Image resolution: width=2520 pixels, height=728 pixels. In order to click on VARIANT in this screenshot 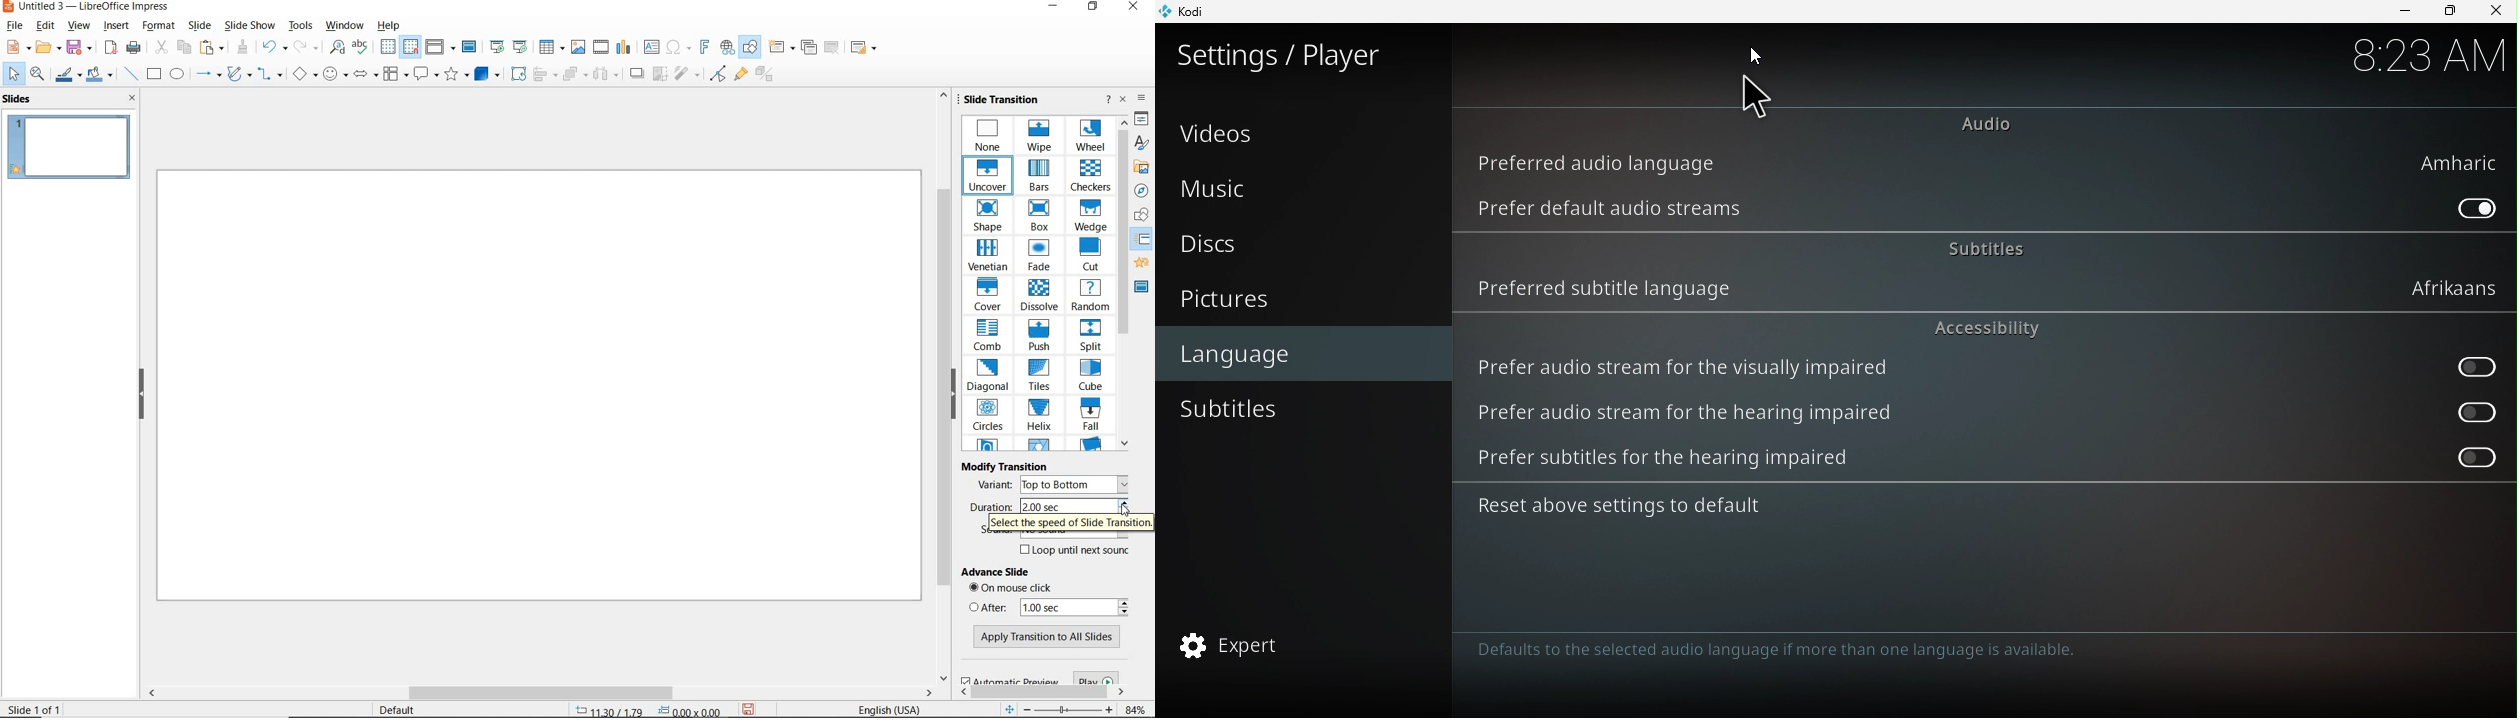, I will do `click(1052, 484)`.